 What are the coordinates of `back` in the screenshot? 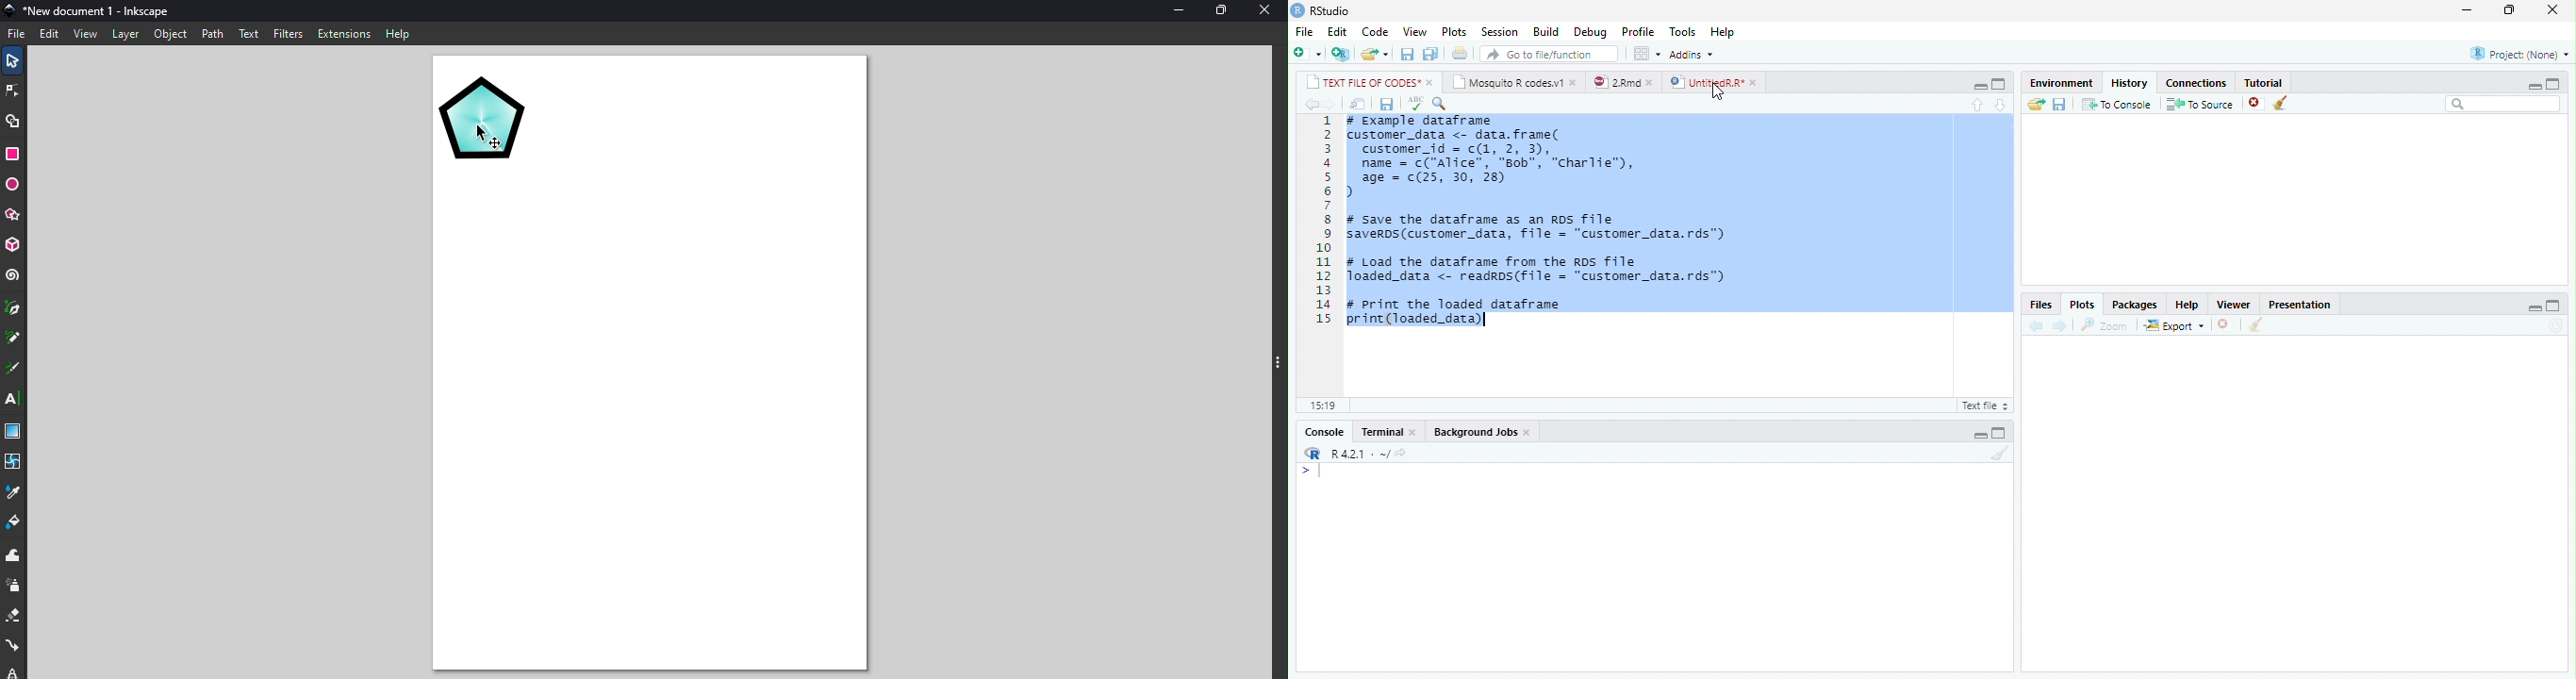 It's located at (1313, 105).